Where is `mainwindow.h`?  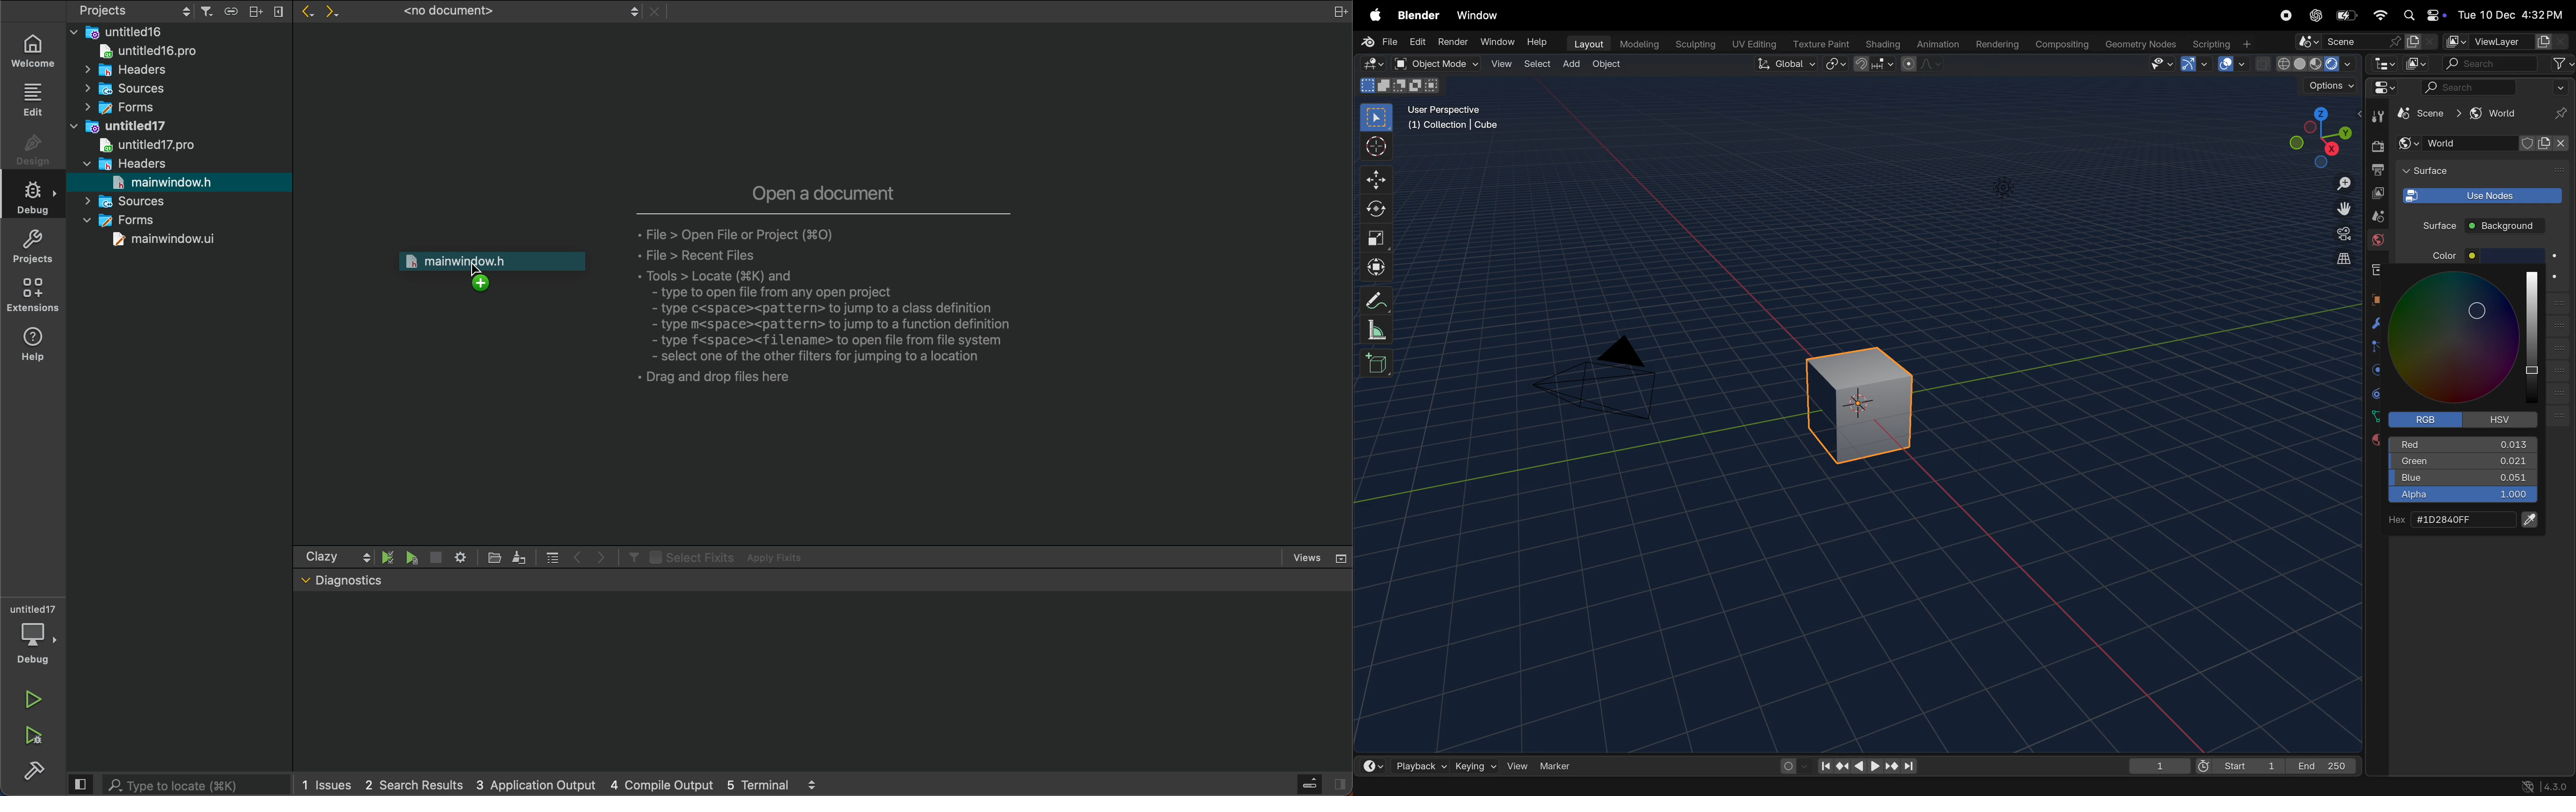
mainwindow.h is located at coordinates (163, 182).